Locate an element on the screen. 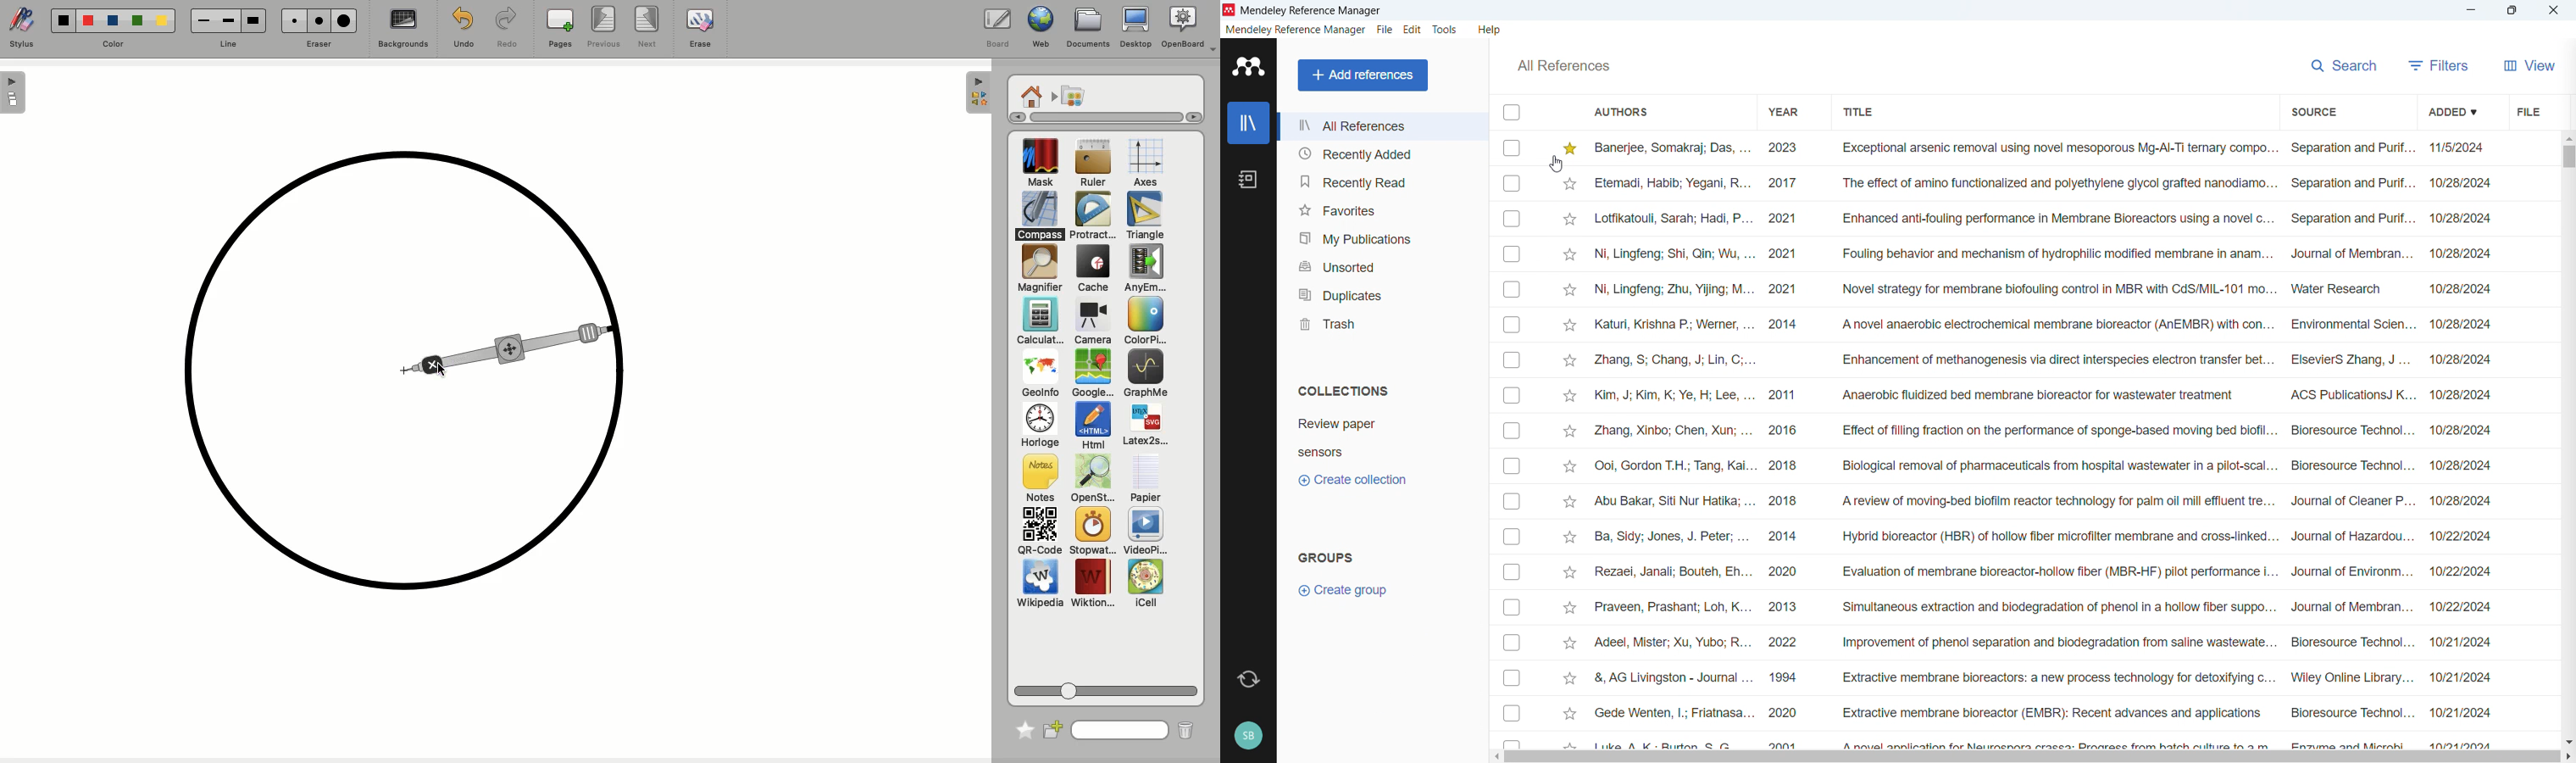 The image size is (2576, 784). color is located at coordinates (113, 43).